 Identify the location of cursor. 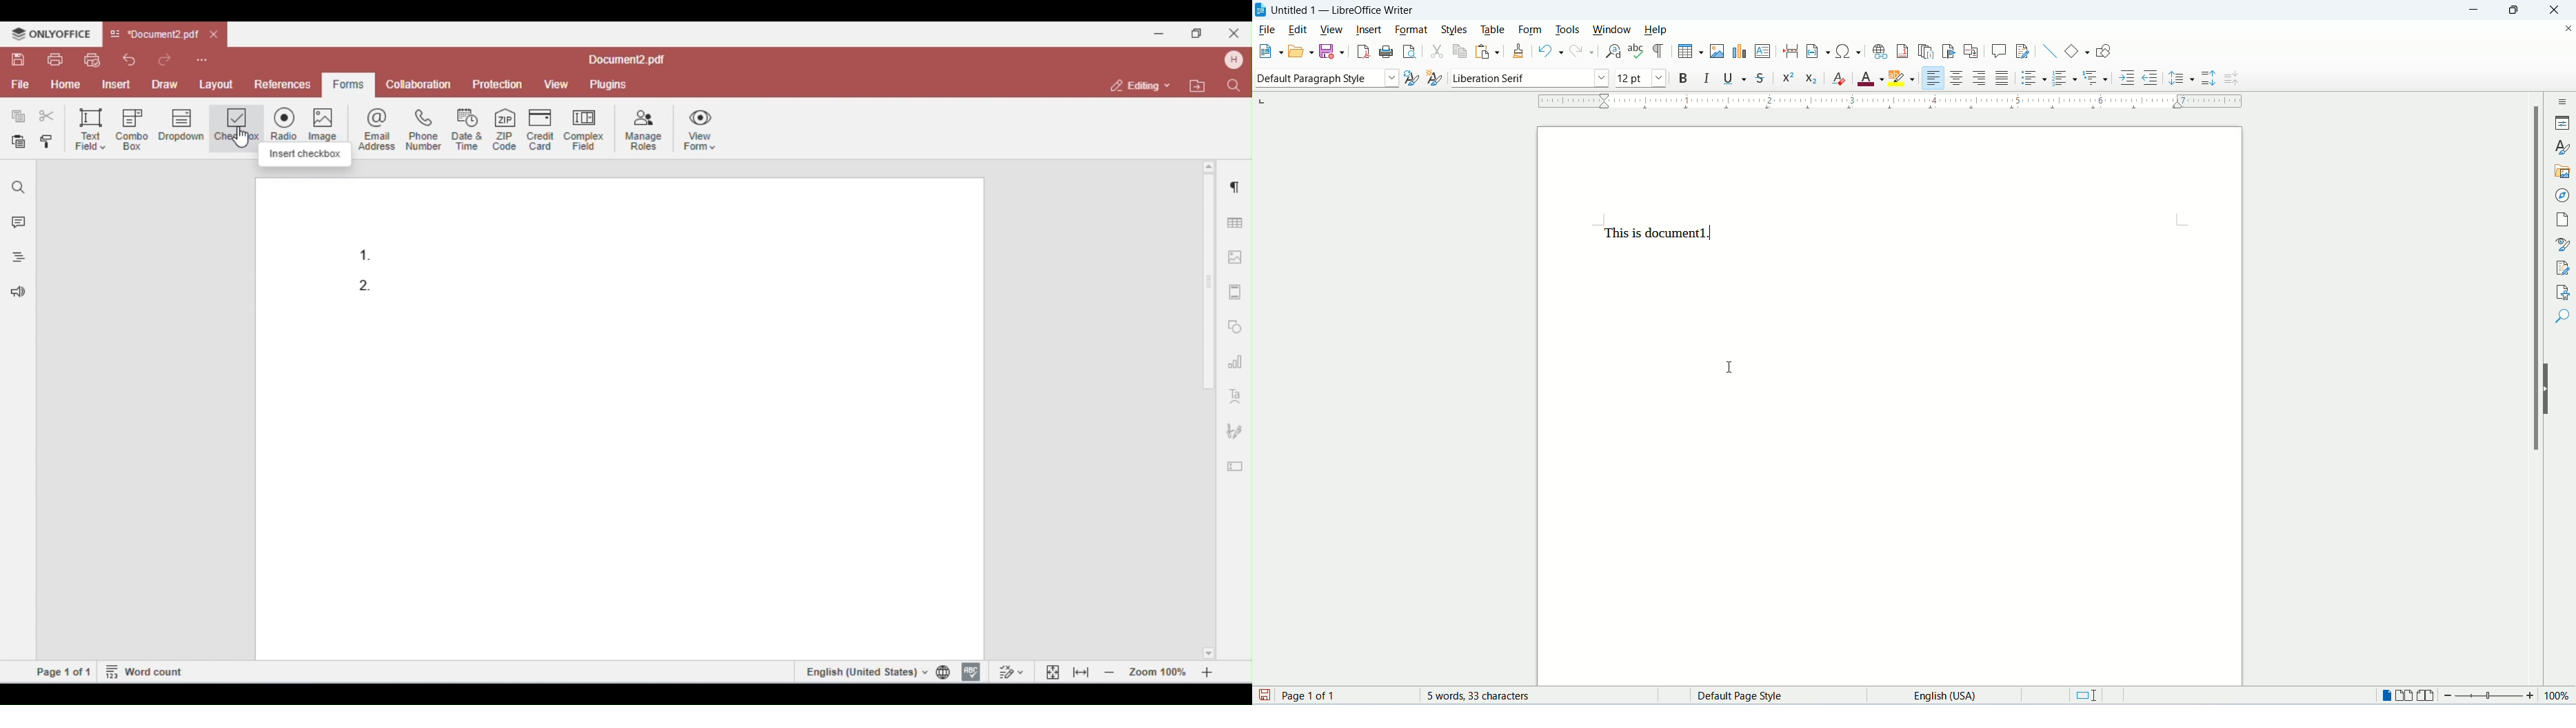
(1731, 370).